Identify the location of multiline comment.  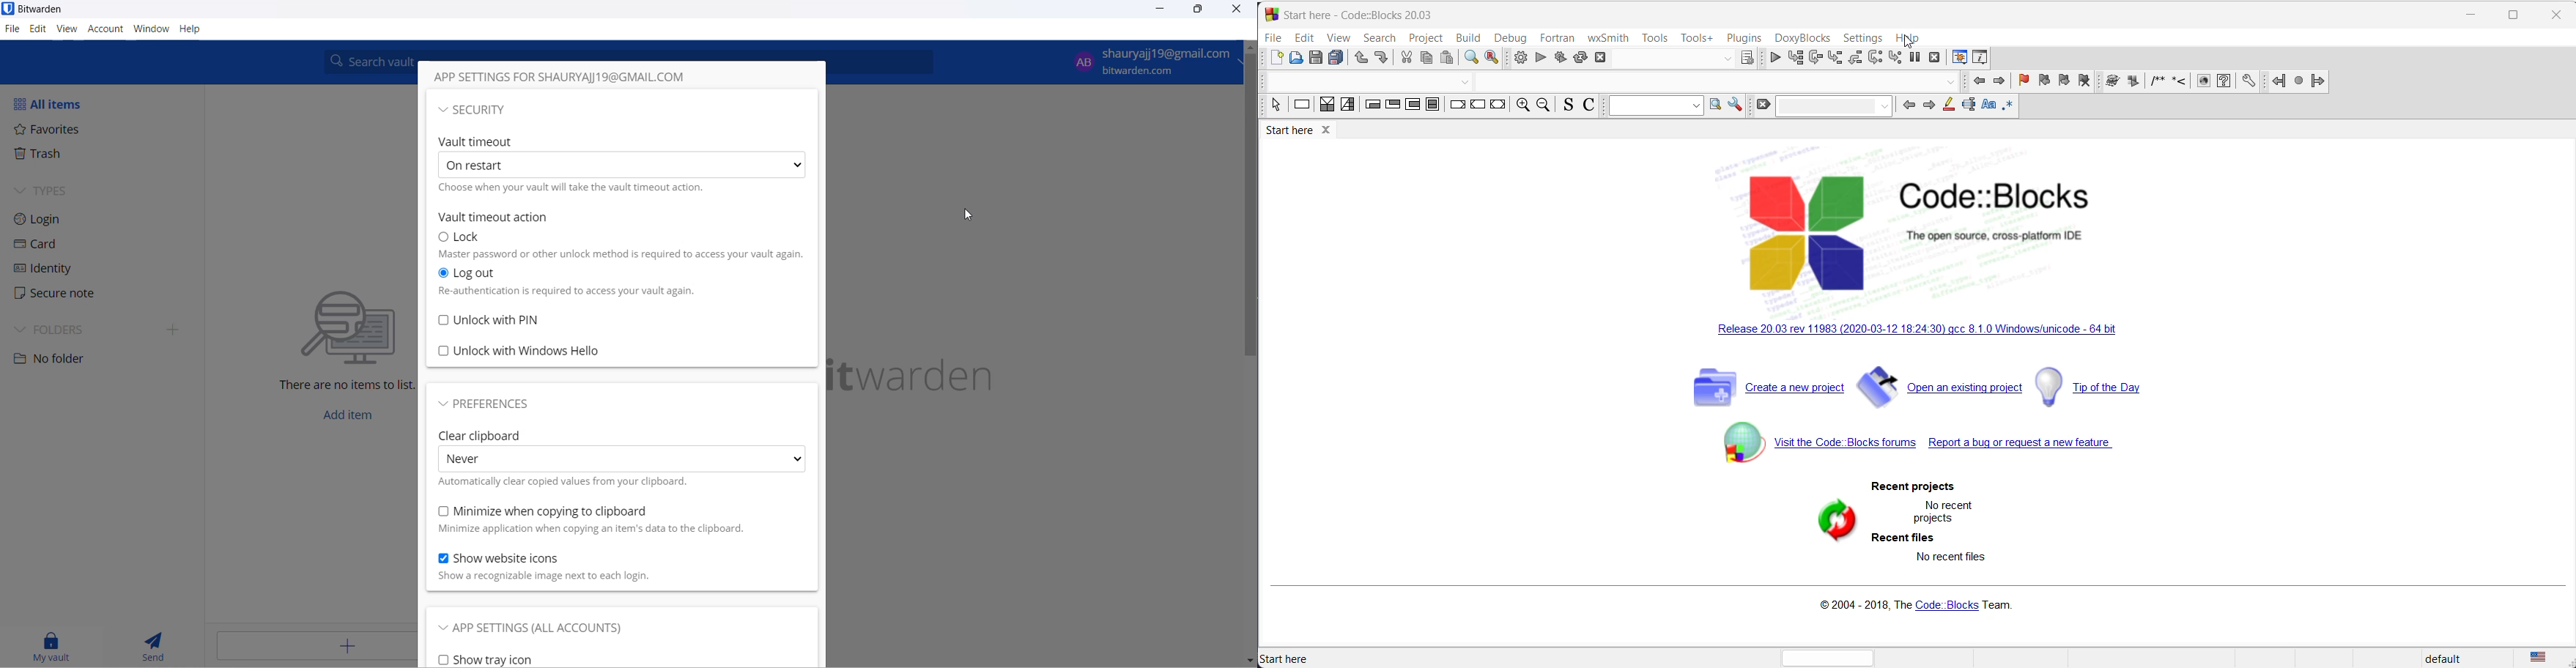
(2157, 82).